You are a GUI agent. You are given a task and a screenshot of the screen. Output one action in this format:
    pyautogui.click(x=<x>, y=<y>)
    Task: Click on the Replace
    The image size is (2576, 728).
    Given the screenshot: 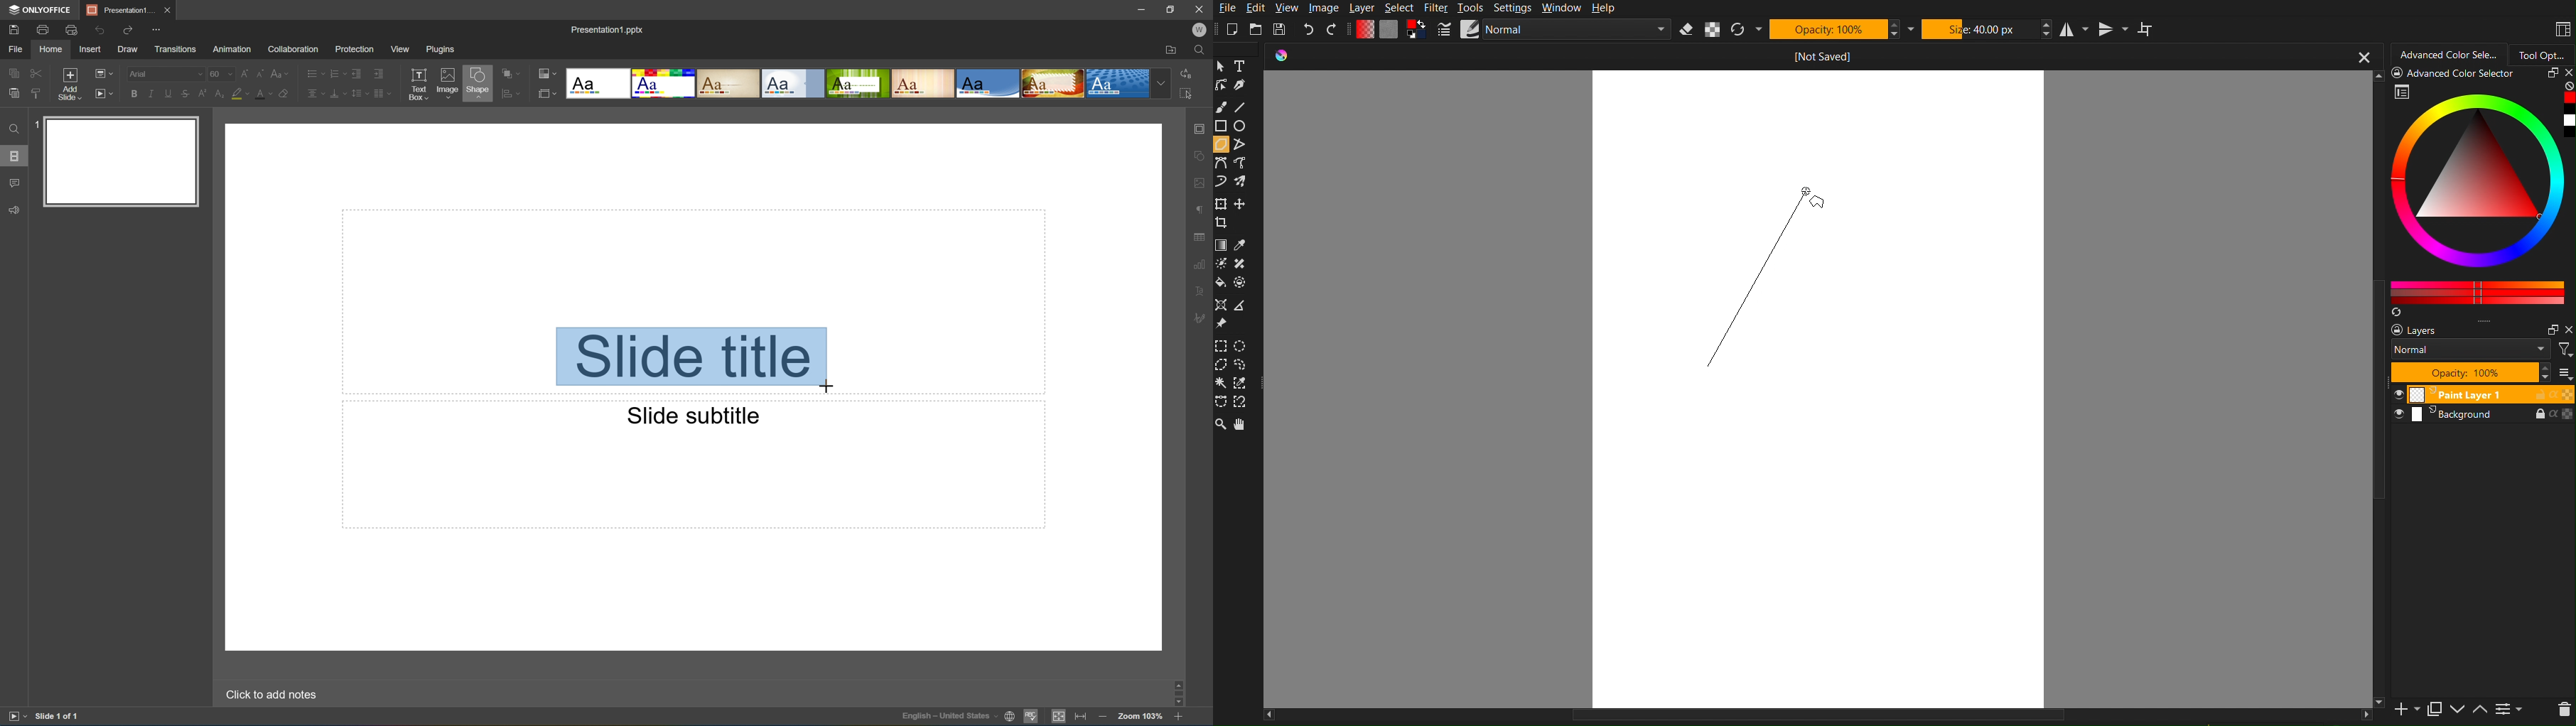 What is the action you would take?
    pyautogui.click(x=1189, y=73)
    